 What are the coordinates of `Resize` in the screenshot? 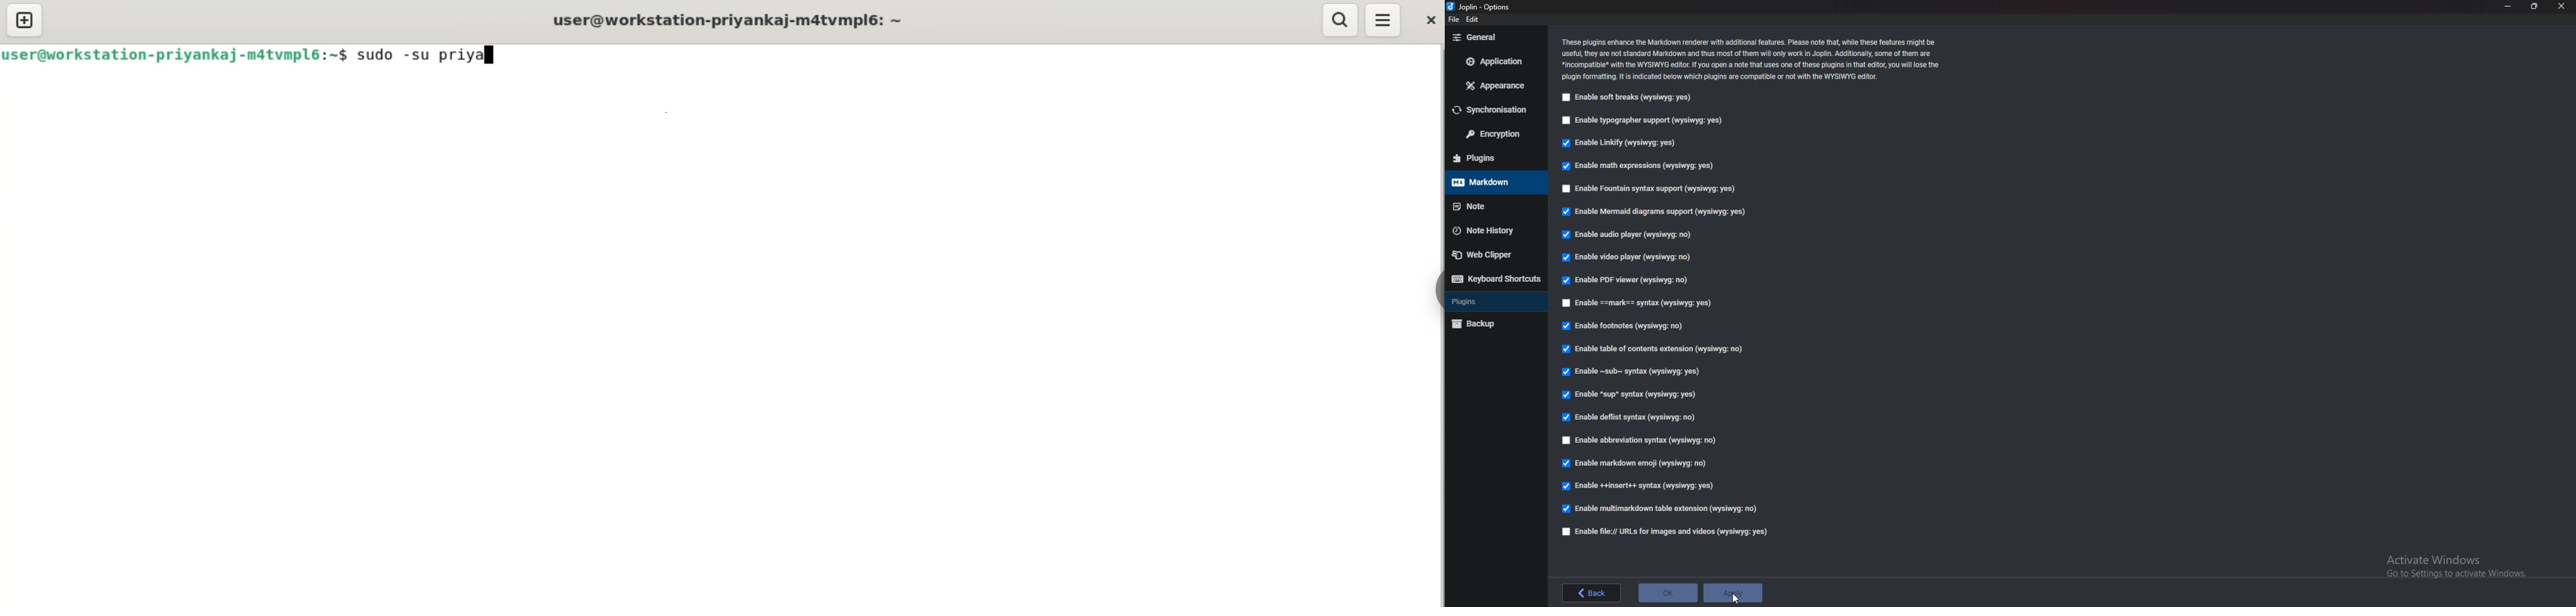 It's located at (2535, 6).